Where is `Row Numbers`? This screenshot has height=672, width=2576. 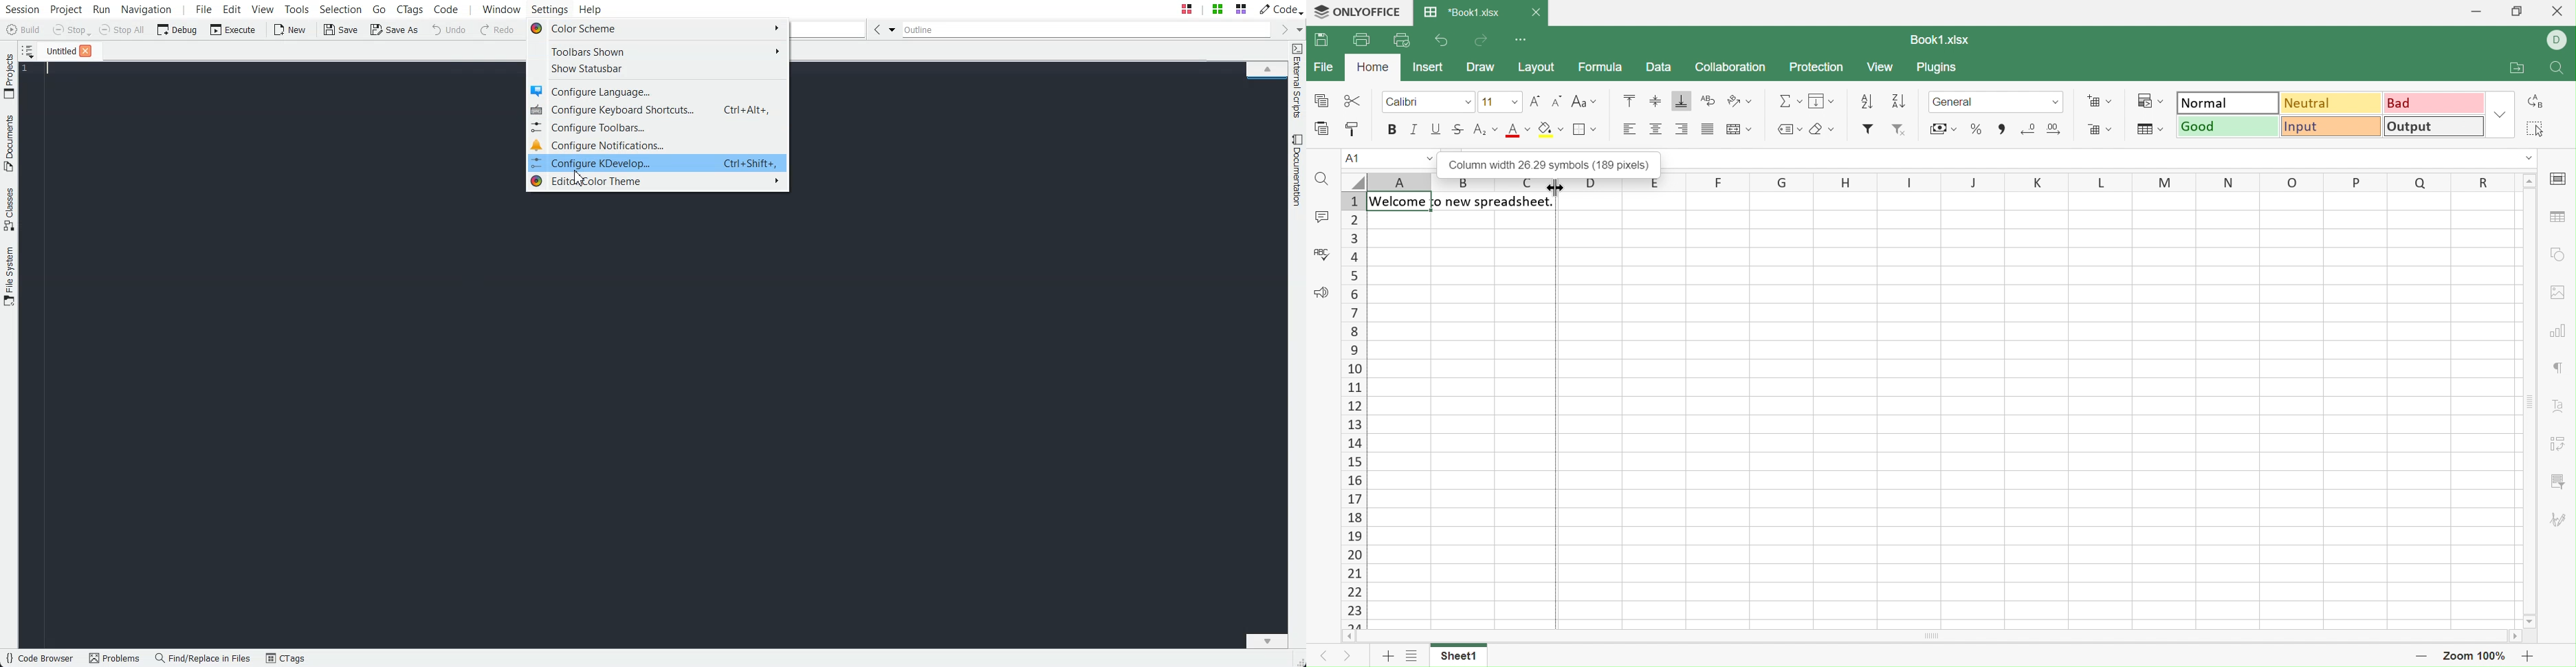
Row Numbers is located at coordinates (1354, 411).